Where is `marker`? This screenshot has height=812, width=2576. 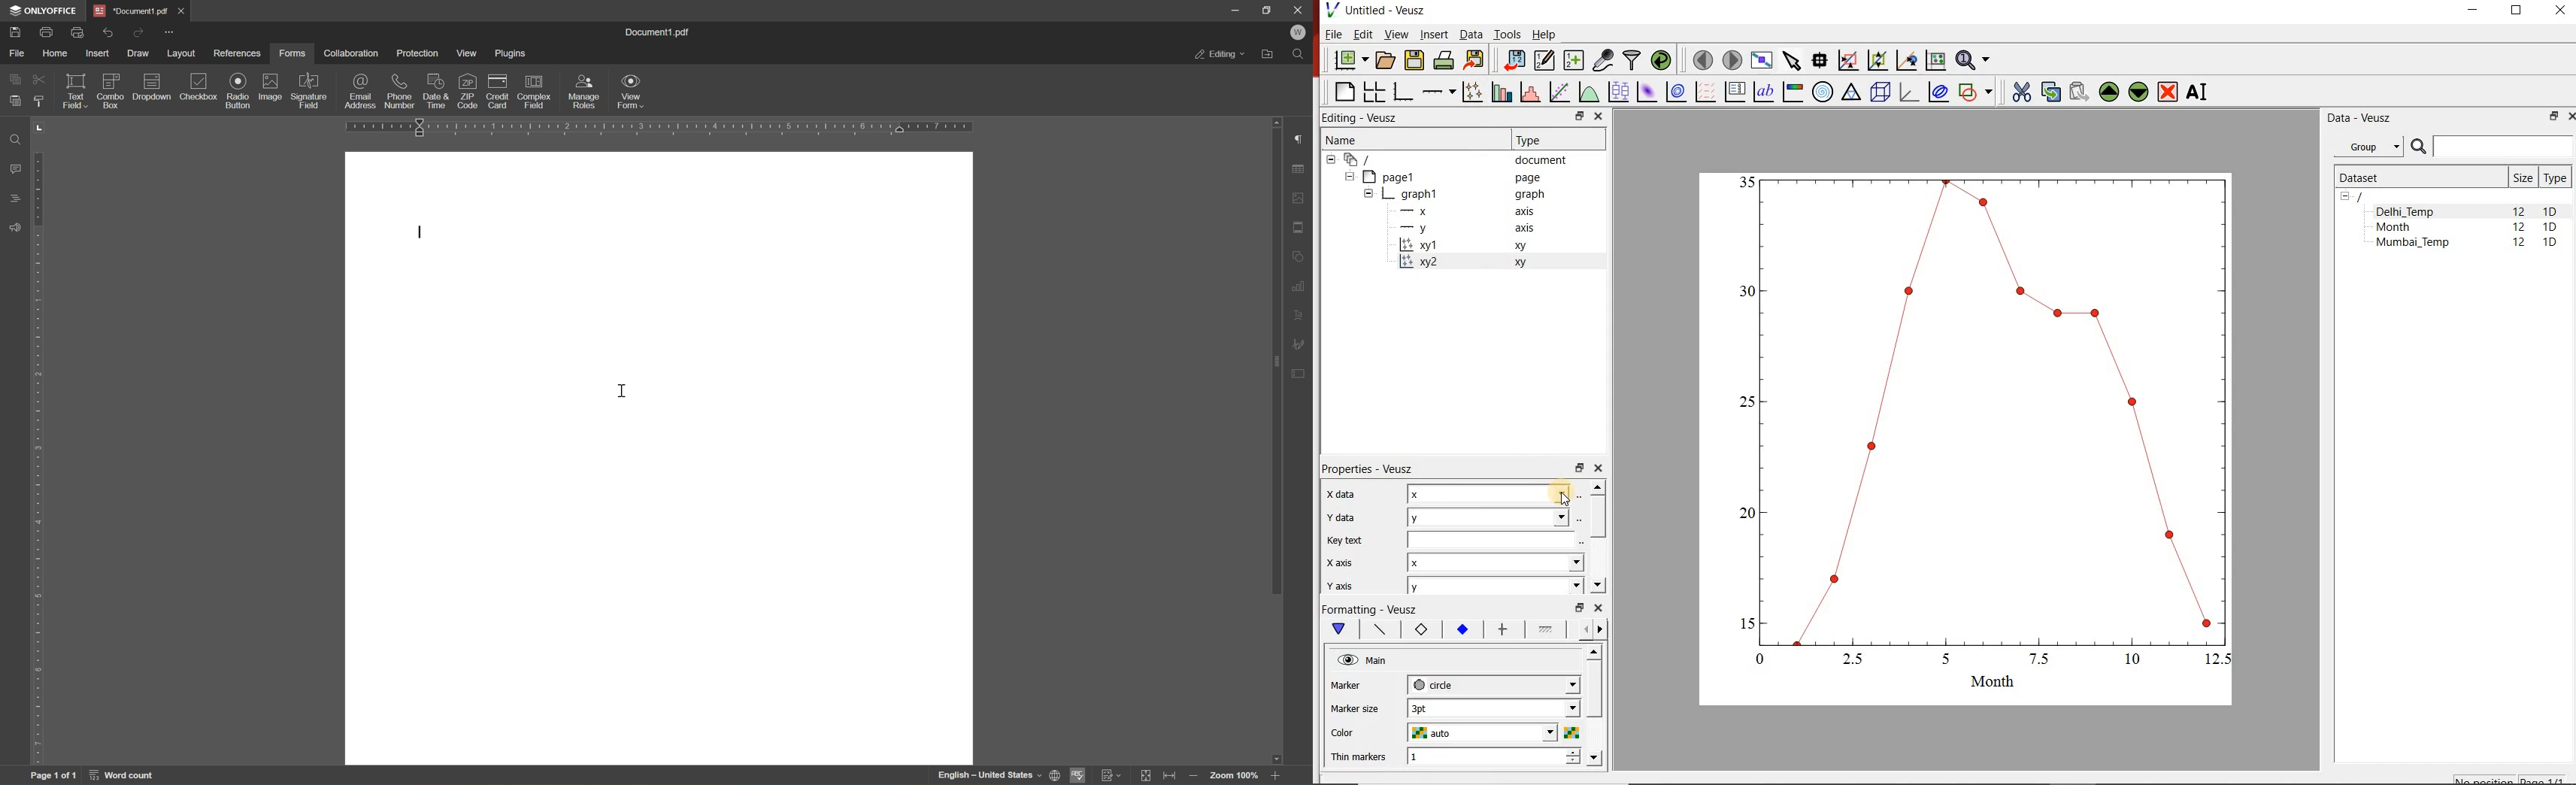 marker is located at coordinates (1357, 685).